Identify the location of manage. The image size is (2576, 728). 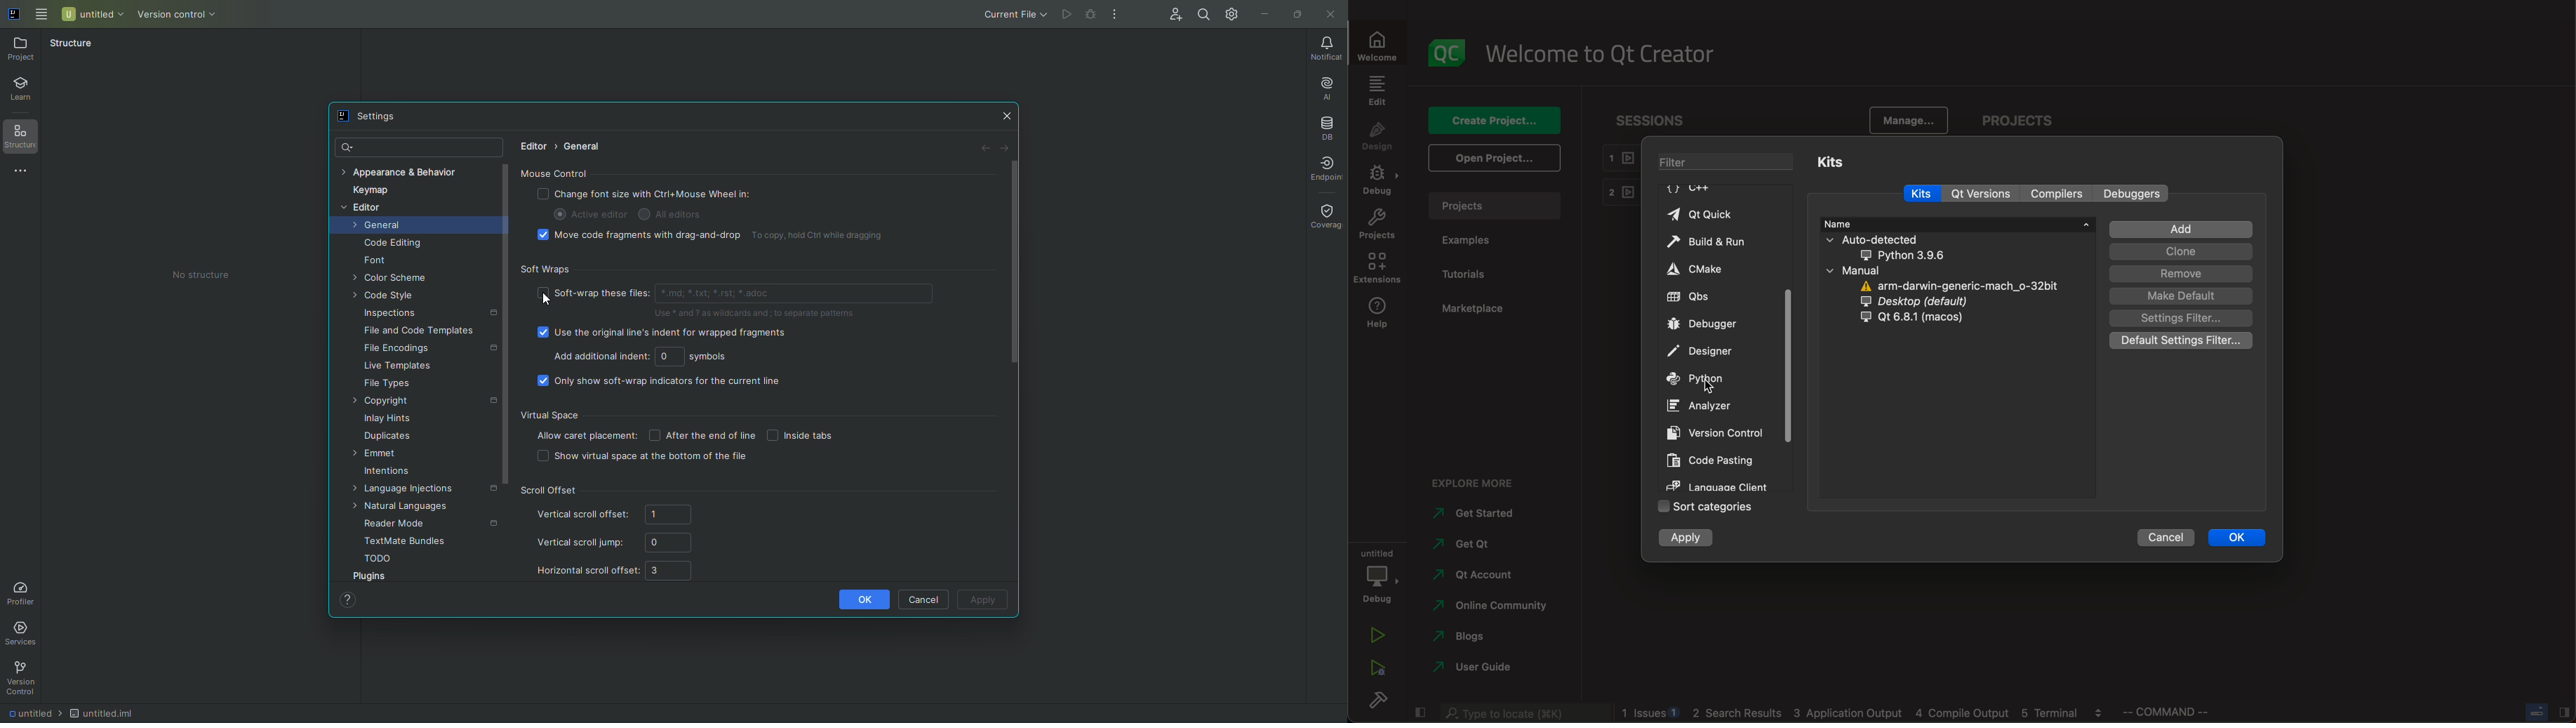
(1909, 120).